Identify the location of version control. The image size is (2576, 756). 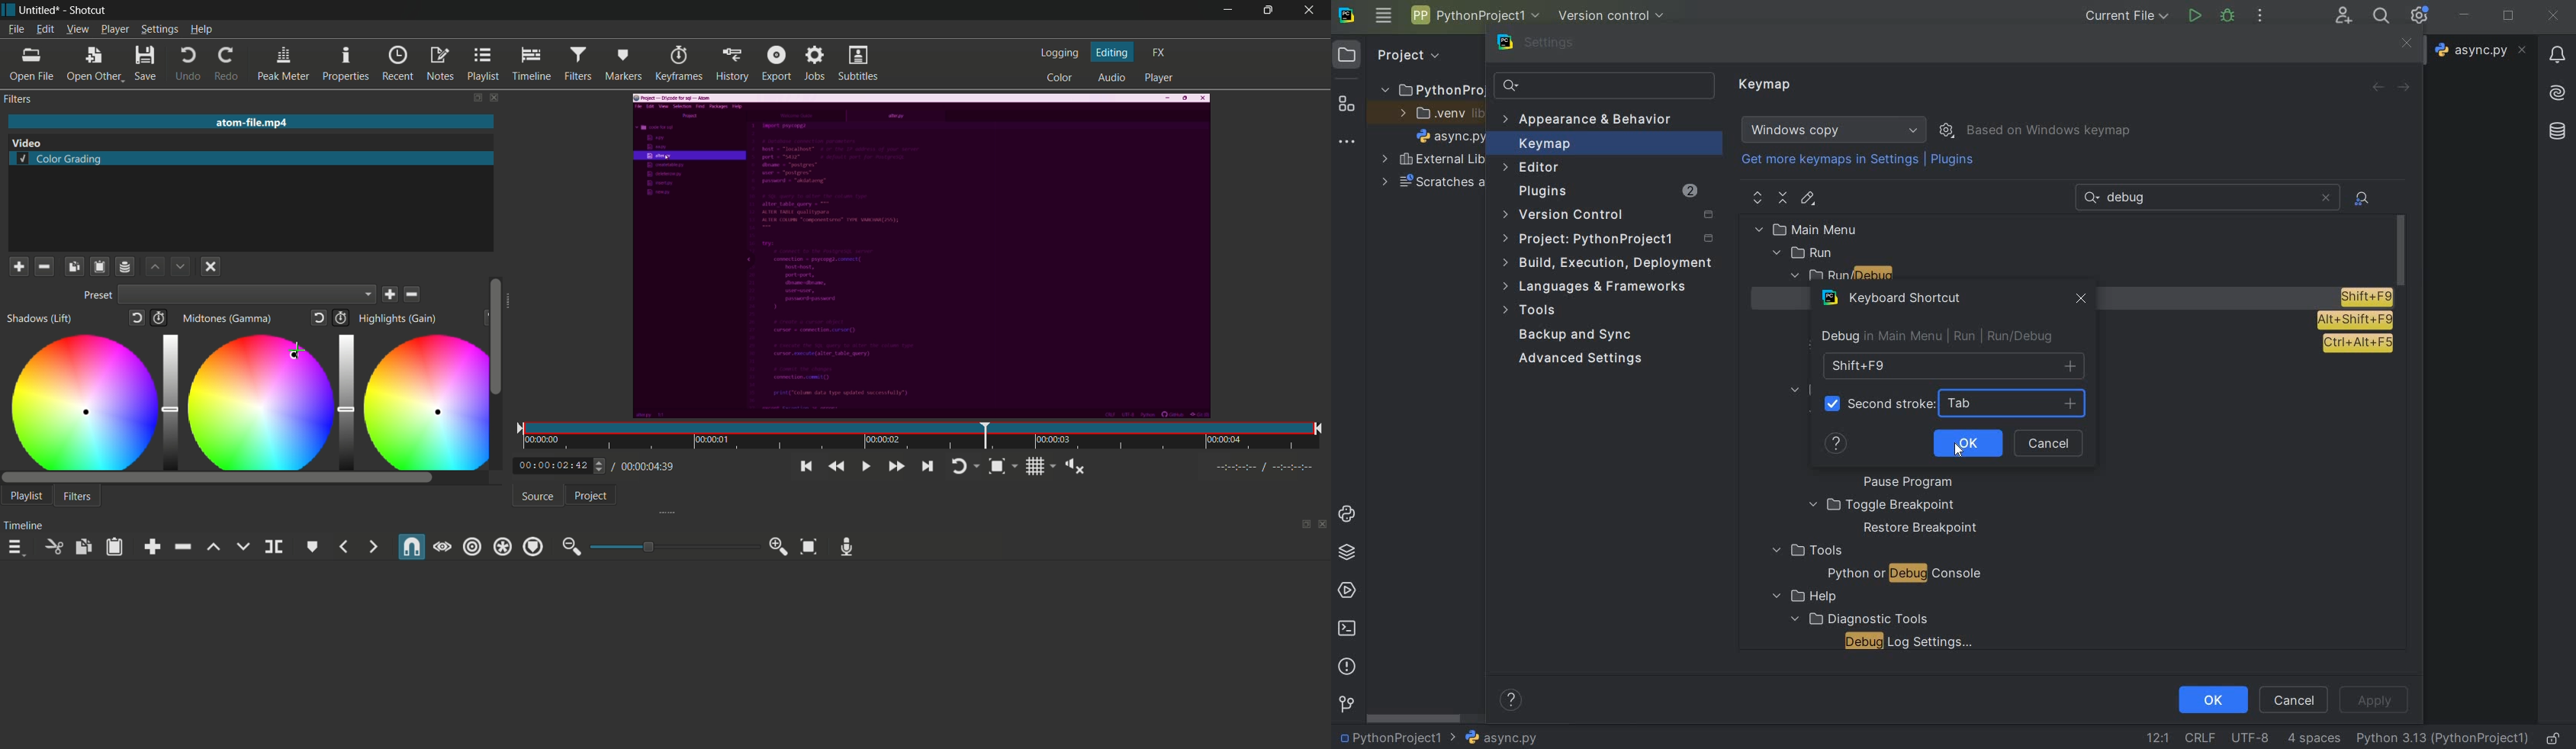
(1616, 17).